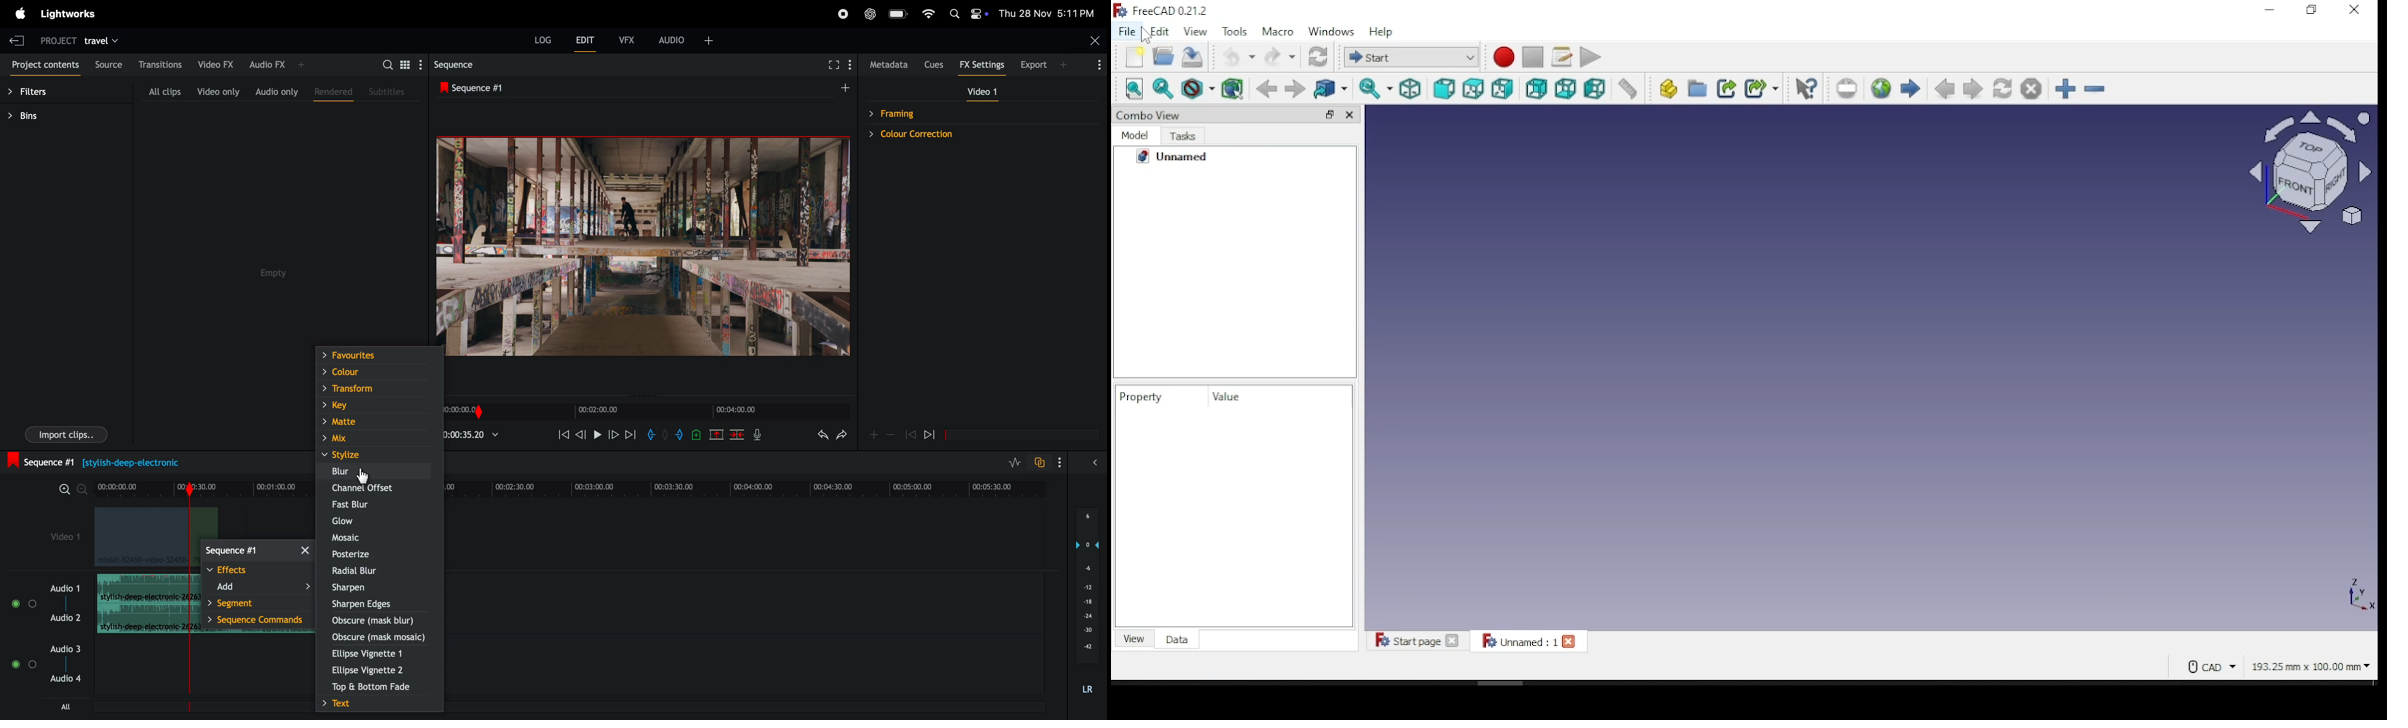  I want to click on Plane View, so click(2303, 172).